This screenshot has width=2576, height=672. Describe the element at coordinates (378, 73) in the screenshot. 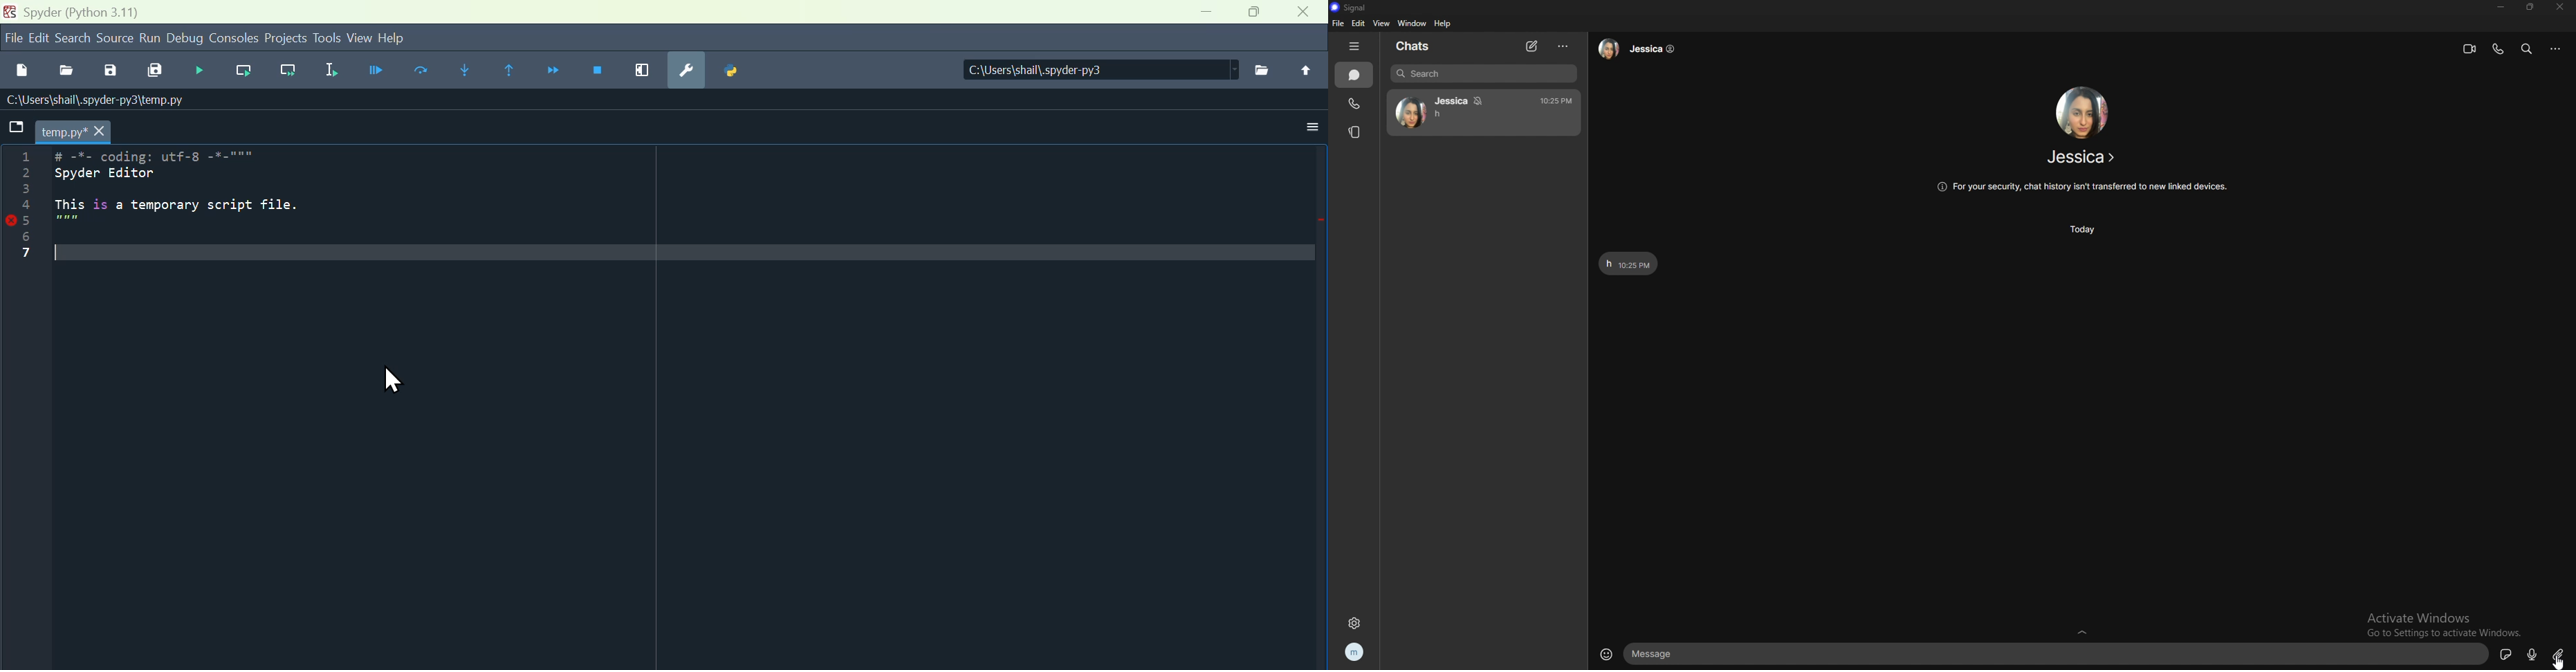

I see `Run file` at that location.